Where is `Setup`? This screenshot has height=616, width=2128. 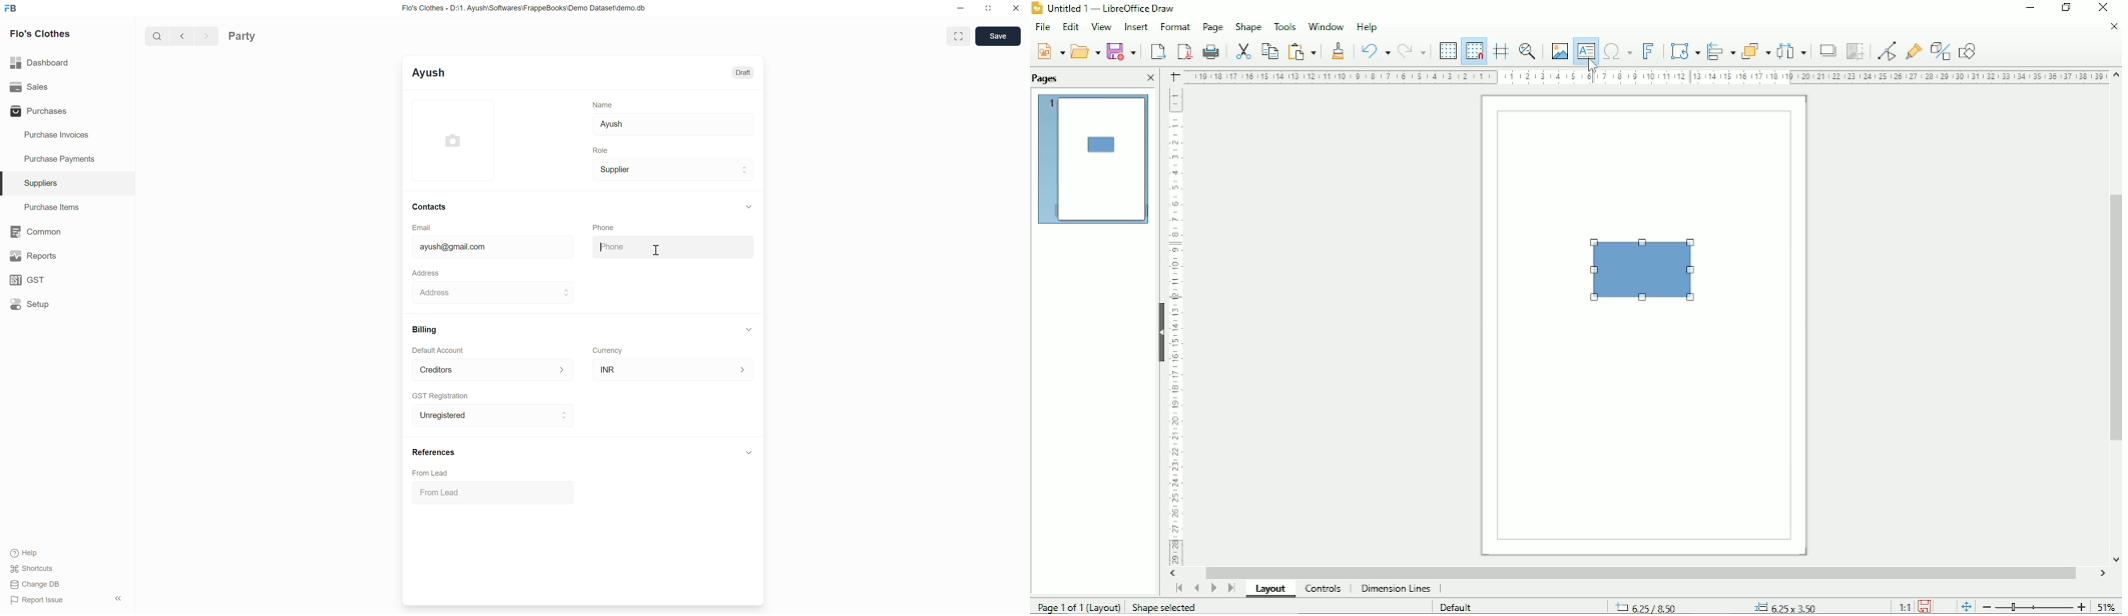
Setup is located at coordinates (67, 304).